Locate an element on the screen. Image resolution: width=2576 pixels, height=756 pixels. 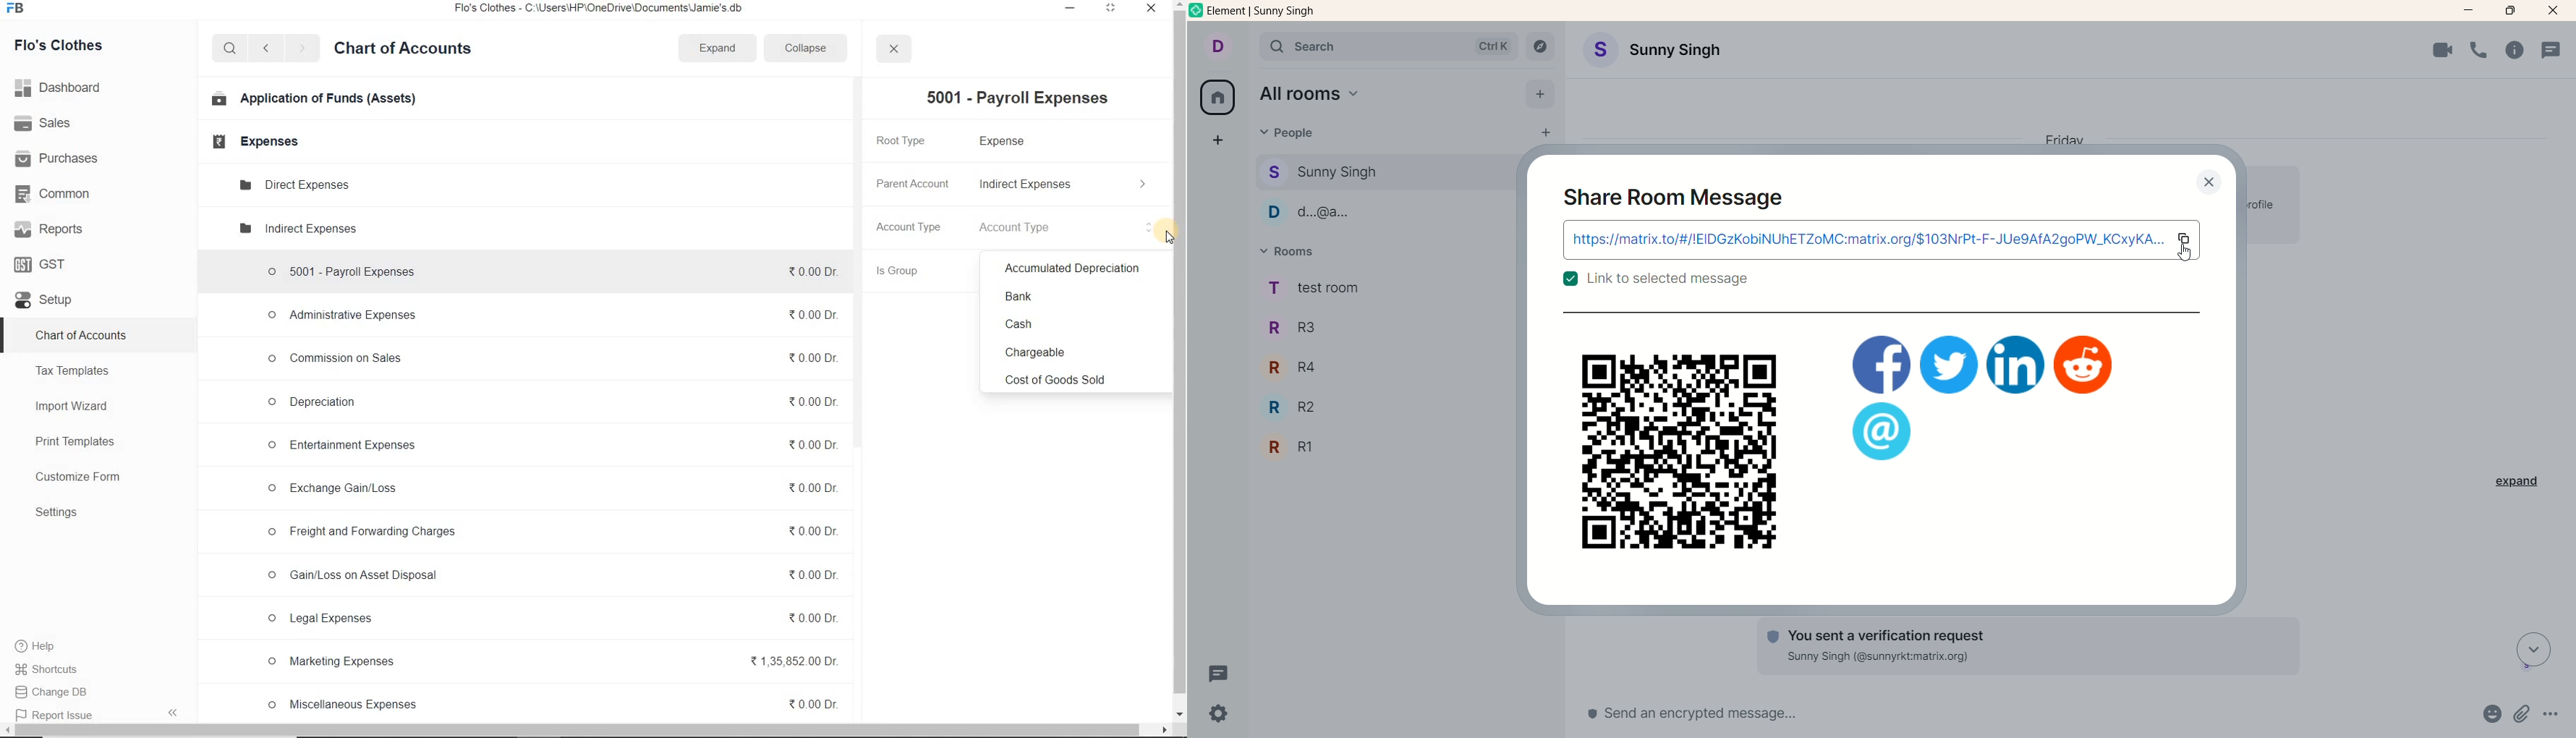
restore down is located at coordinates (1112, 9).